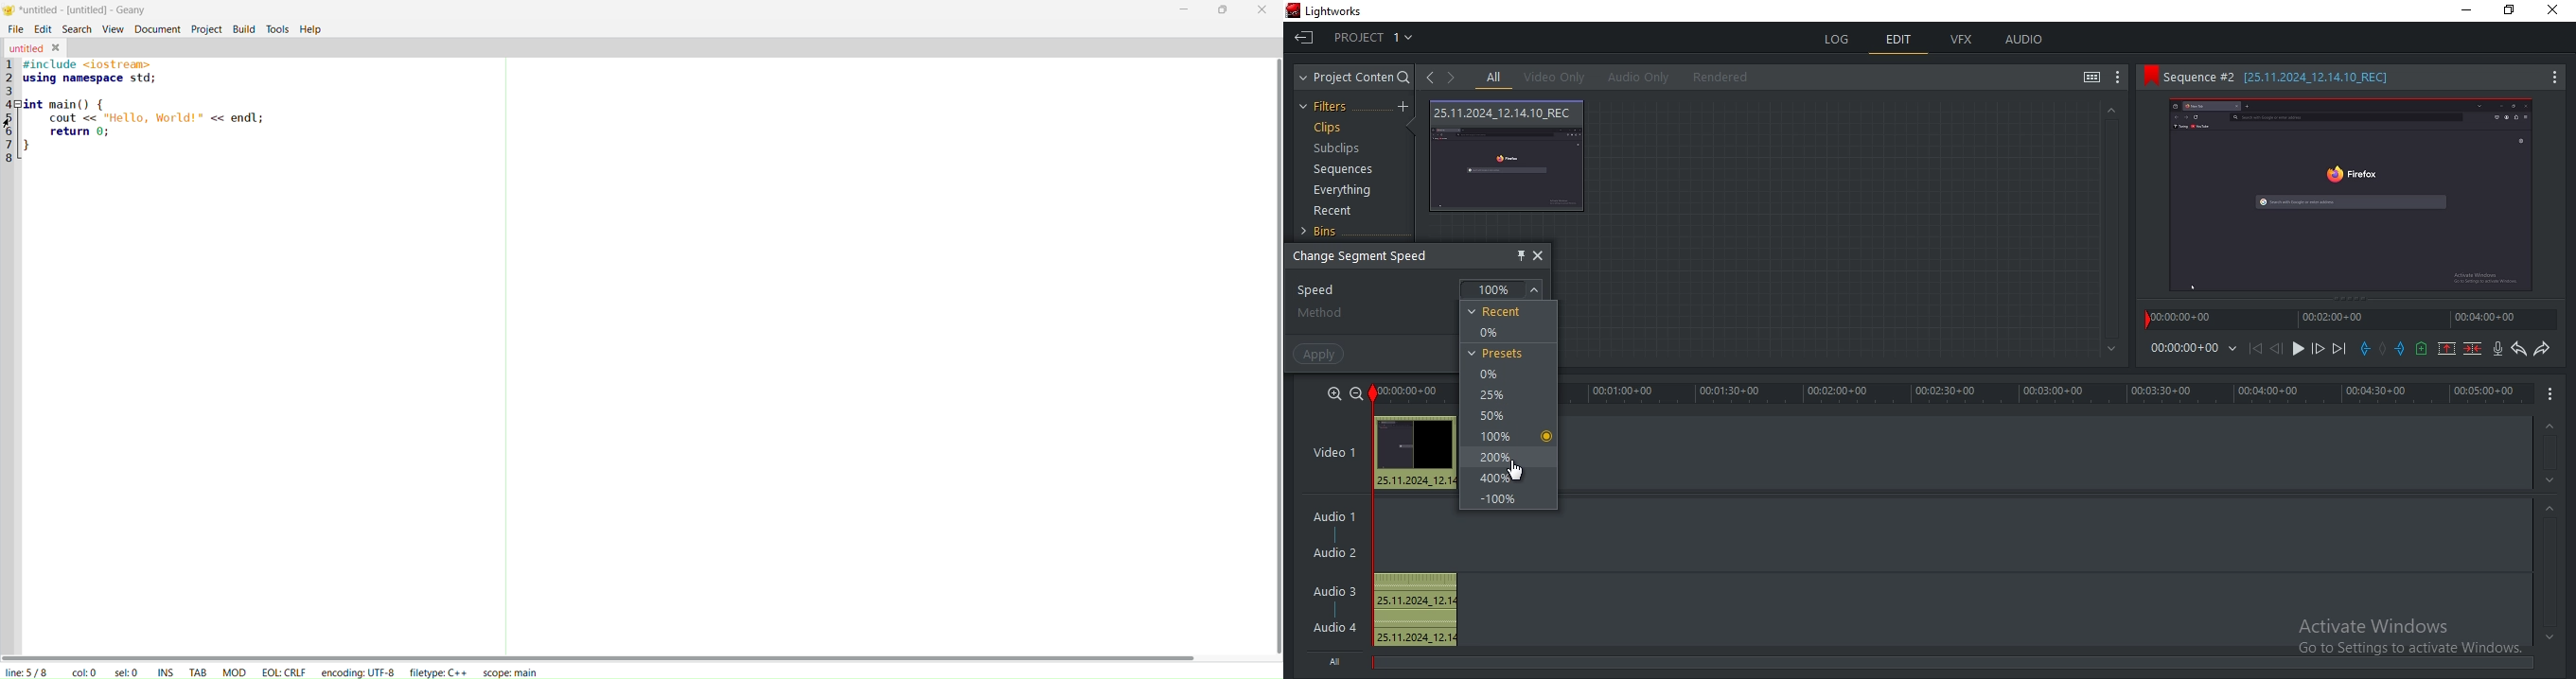 The width and height of the screenshot is (2576, 700). What do you see at coordinates (1416, 610) in the screenshot?
I see `audio` at bounding box center [1416, 610].